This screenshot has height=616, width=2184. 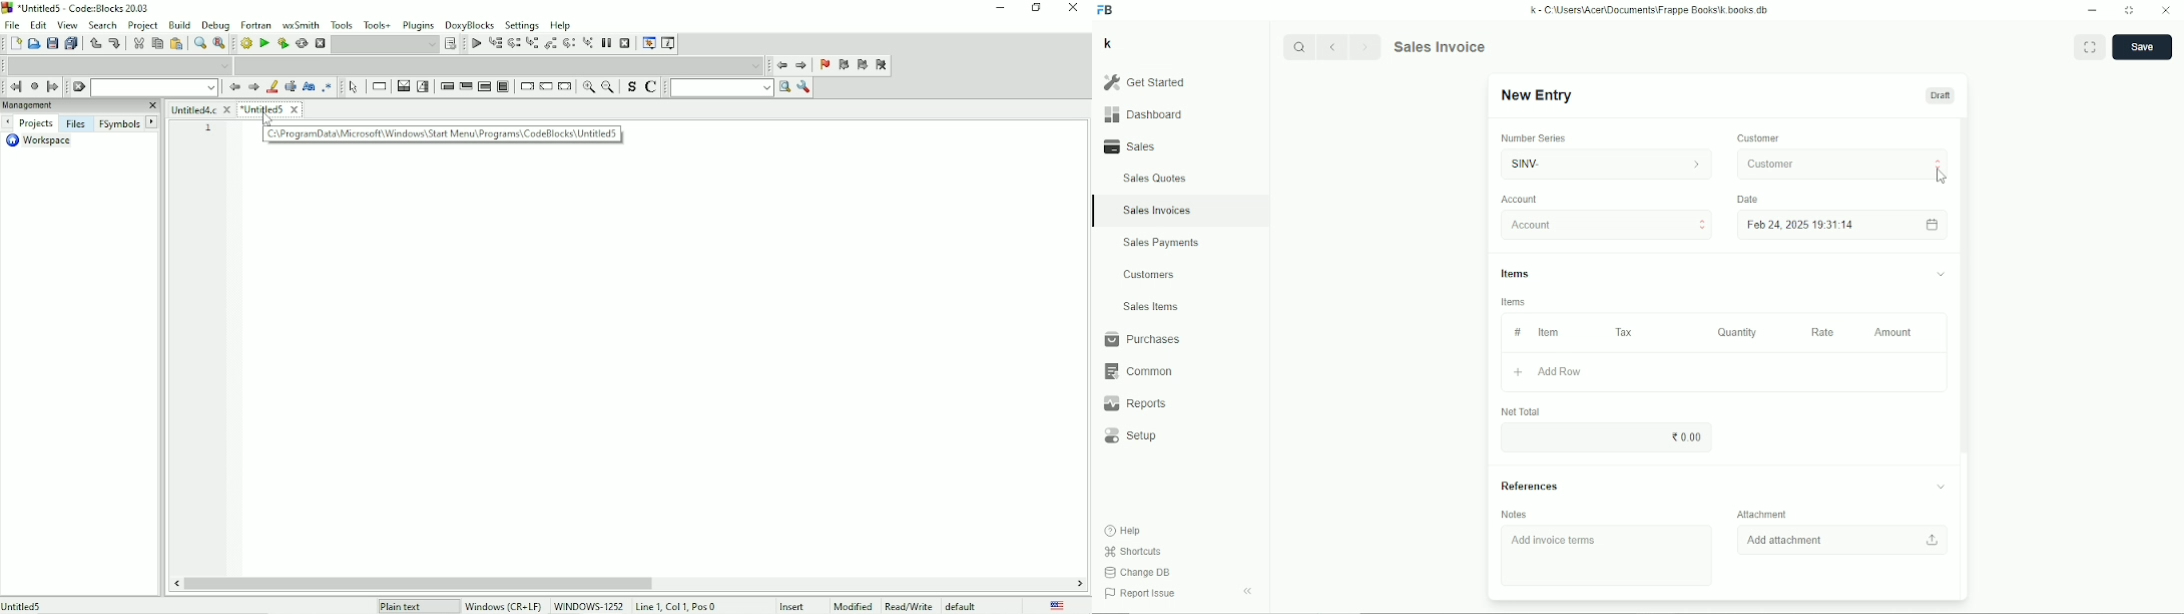 What do you see at coordinates (1300, 47) in the screenshot?
I see `Search` at bounding box center [1300, 47].